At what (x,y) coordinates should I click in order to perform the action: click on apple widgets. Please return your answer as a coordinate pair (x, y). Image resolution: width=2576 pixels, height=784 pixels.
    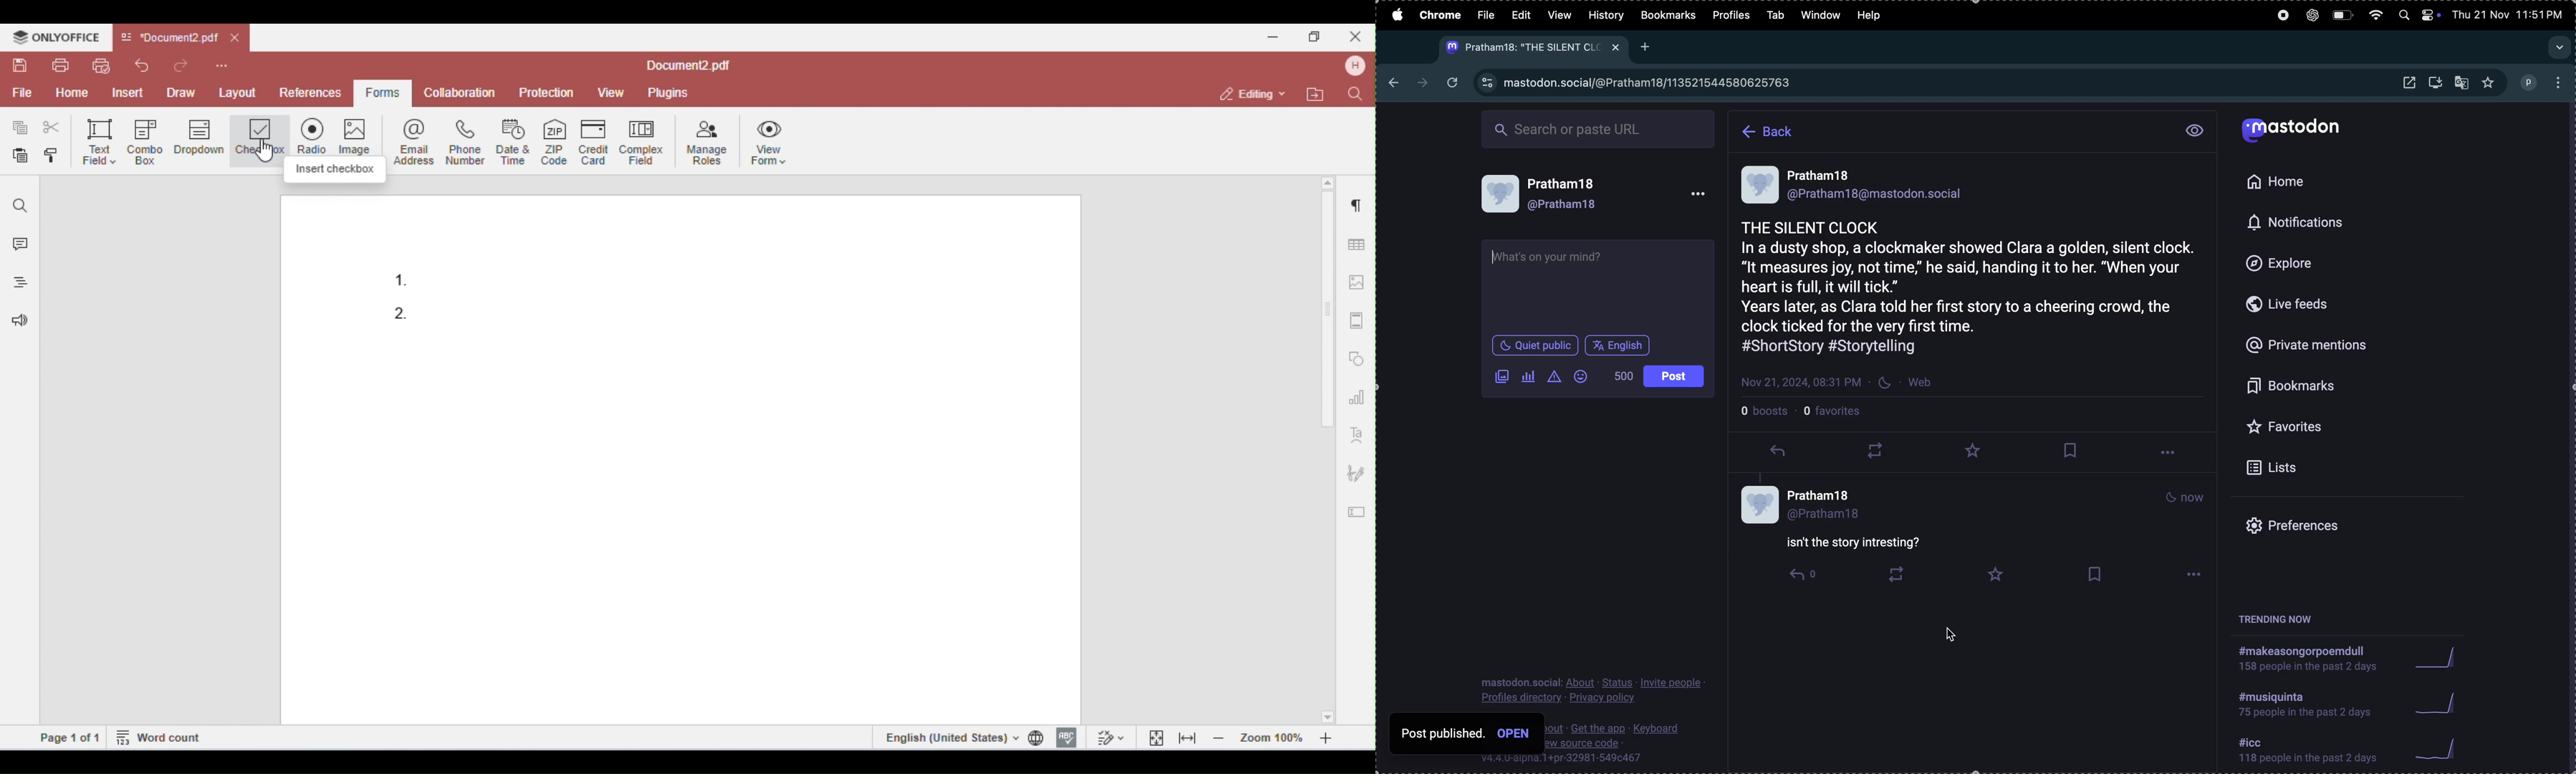
    Looking at the image, I should click on (2430, 14).